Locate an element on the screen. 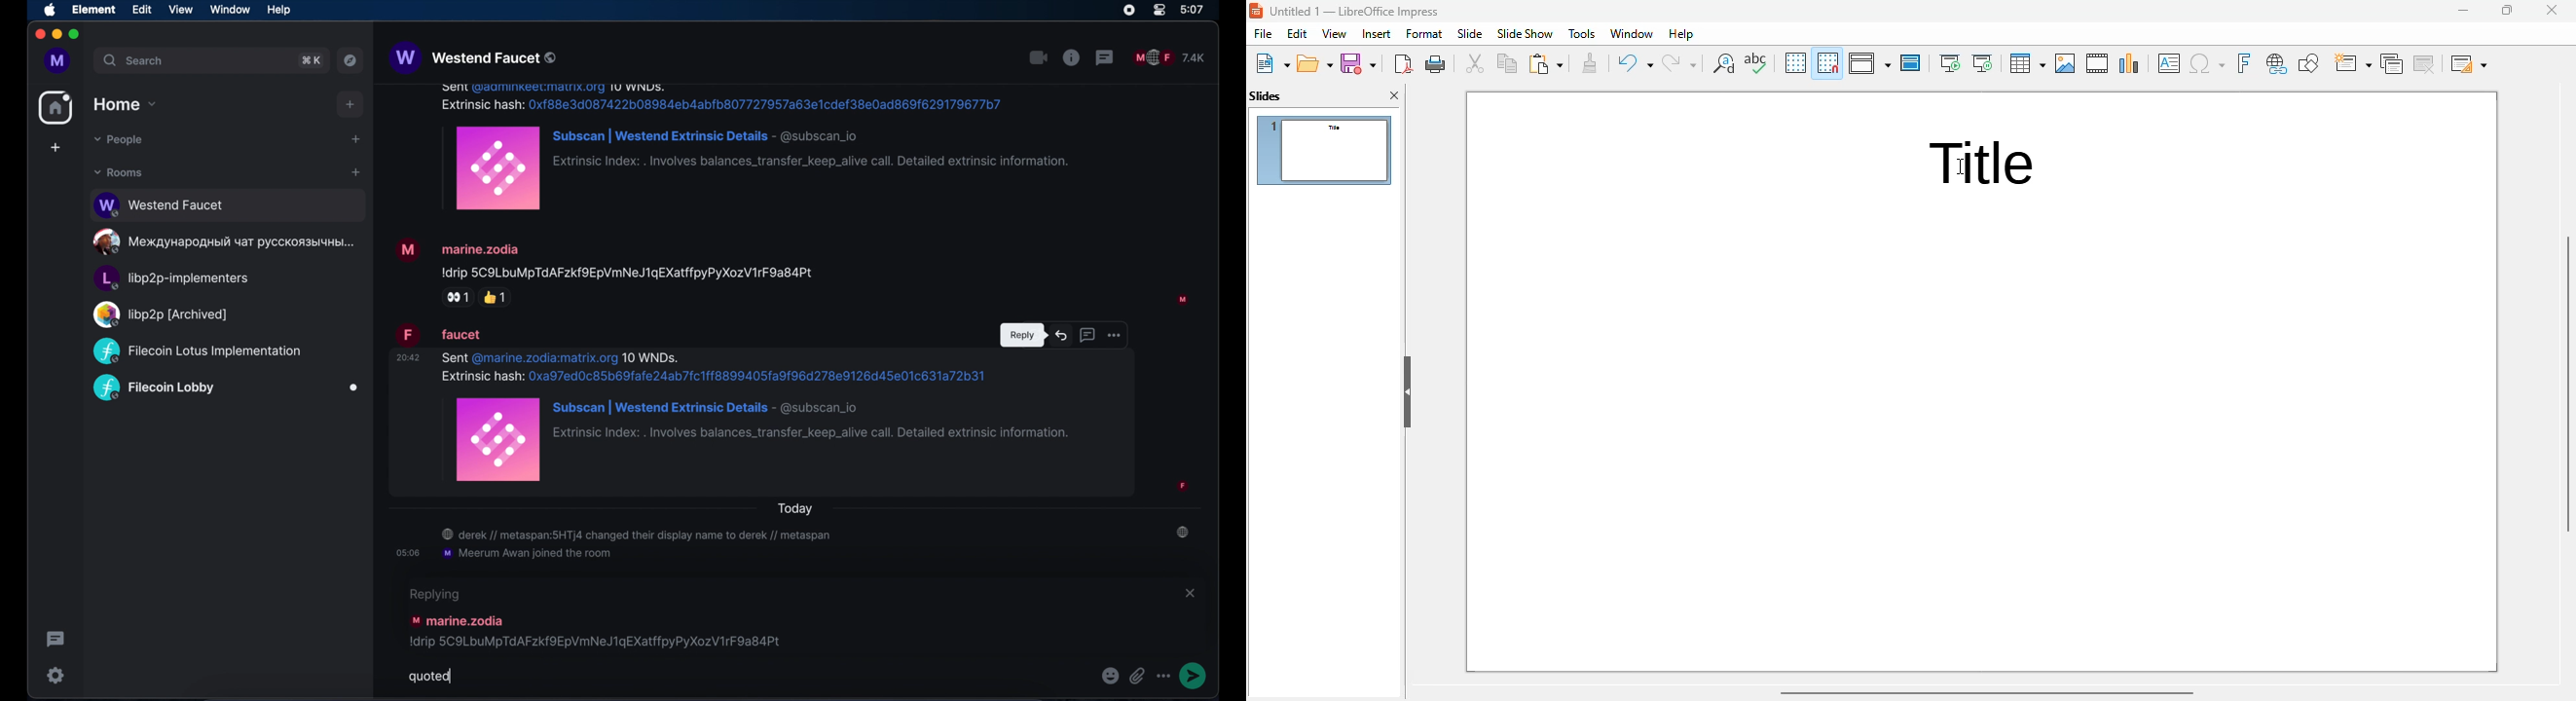 This screenshot has height=728, width=2576. tooltip is located at coordinates (1022, 336).